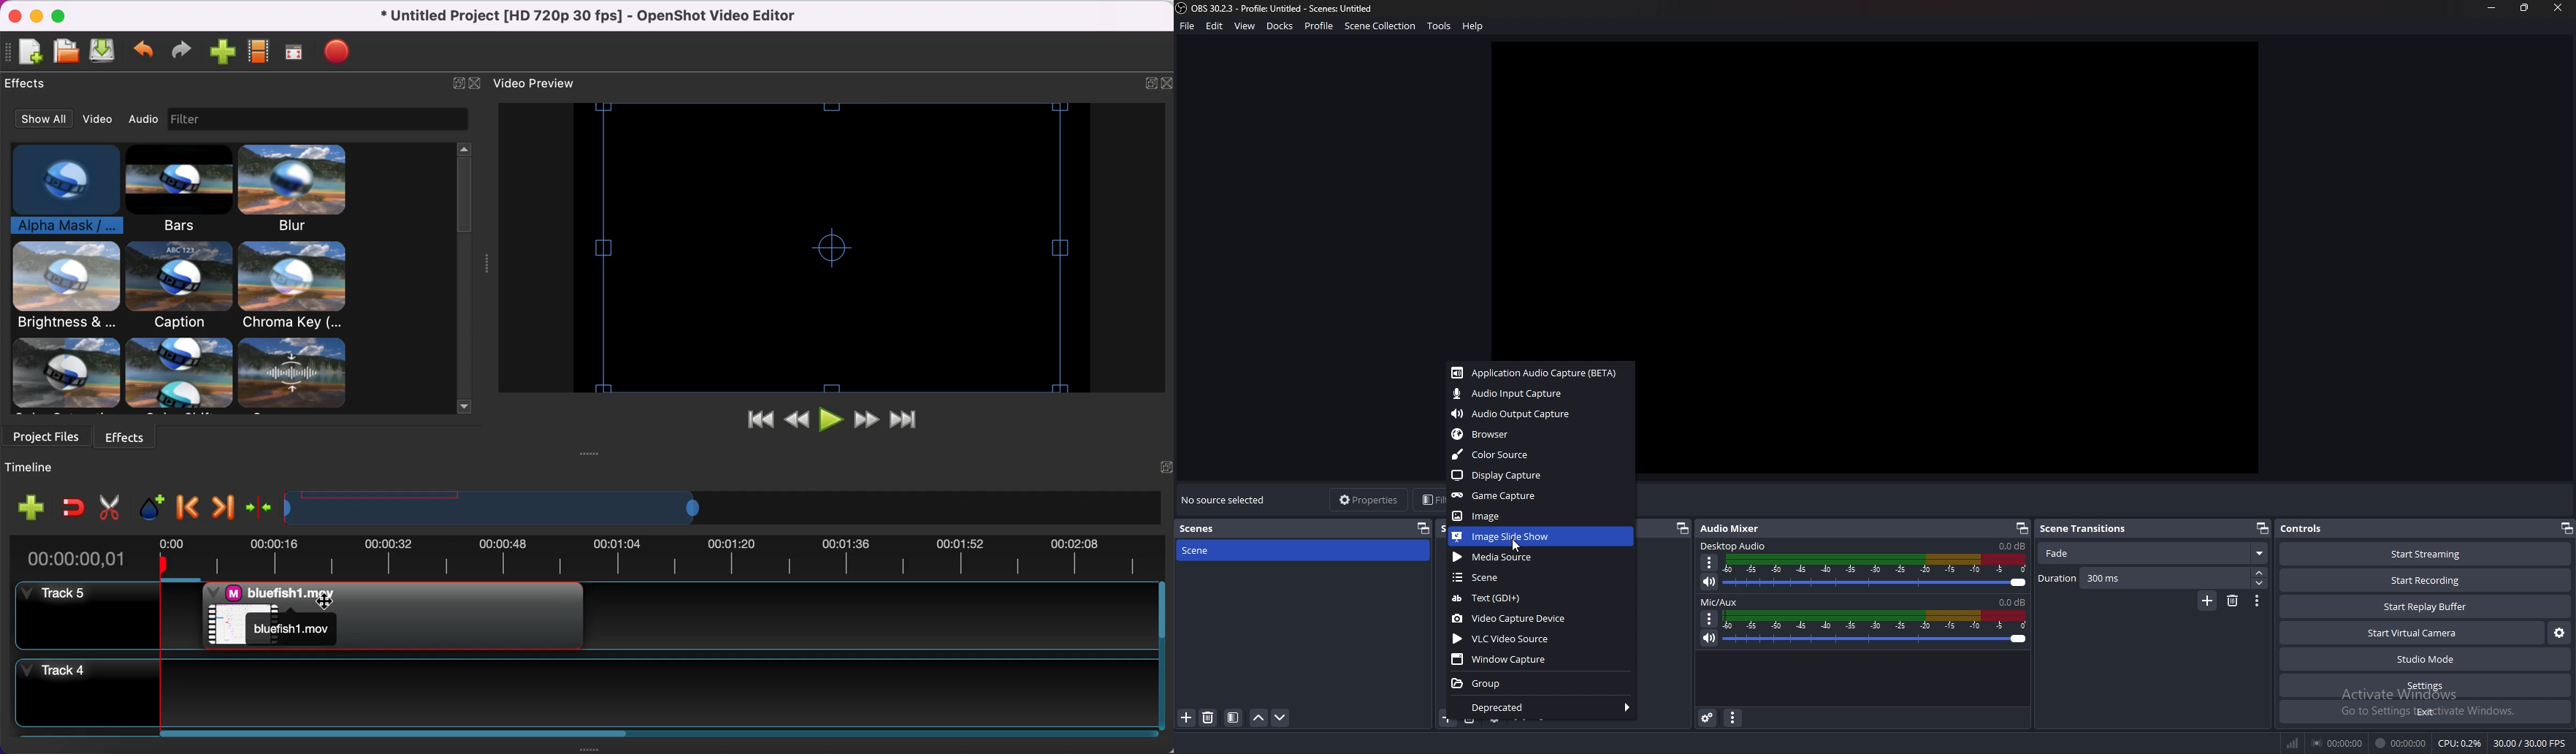 The width and height of the screenshot is (2576, 756). I want to click on mute, so click(1711, 637).